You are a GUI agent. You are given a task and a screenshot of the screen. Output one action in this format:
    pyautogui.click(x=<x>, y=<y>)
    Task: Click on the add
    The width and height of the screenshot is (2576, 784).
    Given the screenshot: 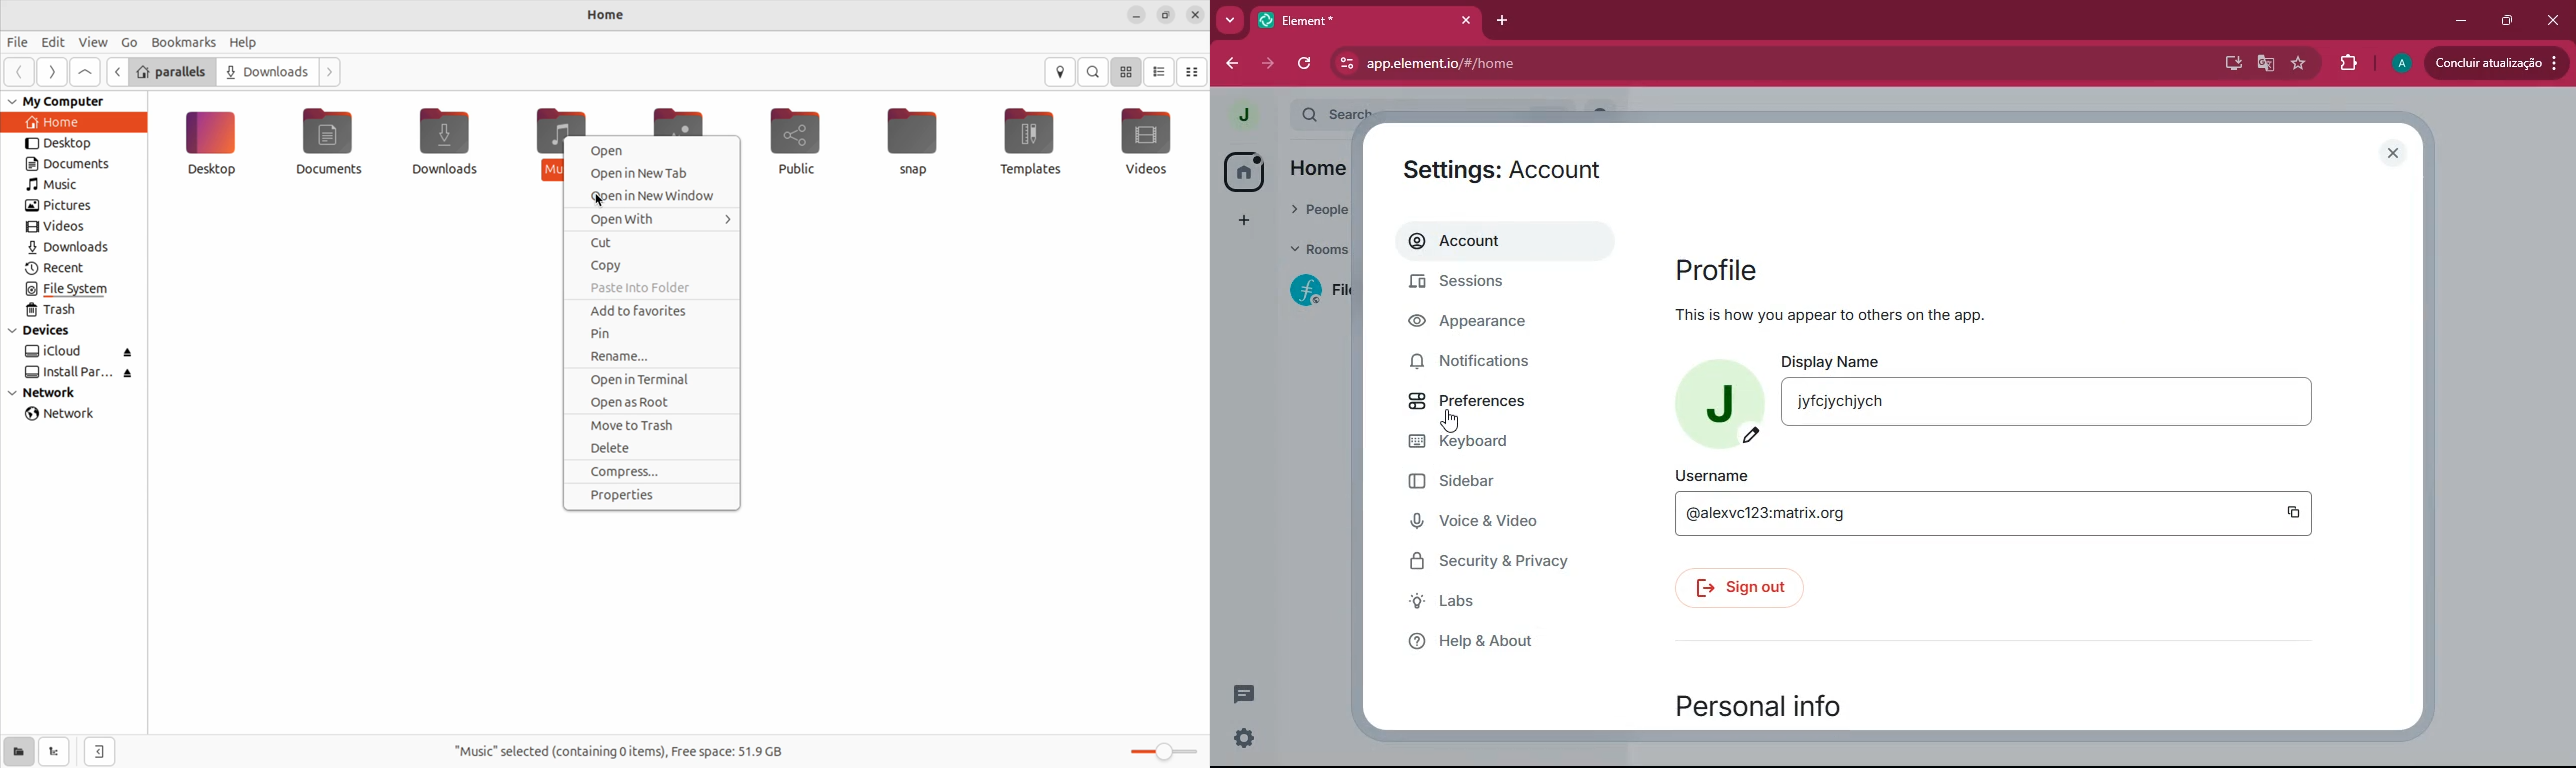 What is the action you would take?
    pyautogui.click(x=1242, y=221)
    